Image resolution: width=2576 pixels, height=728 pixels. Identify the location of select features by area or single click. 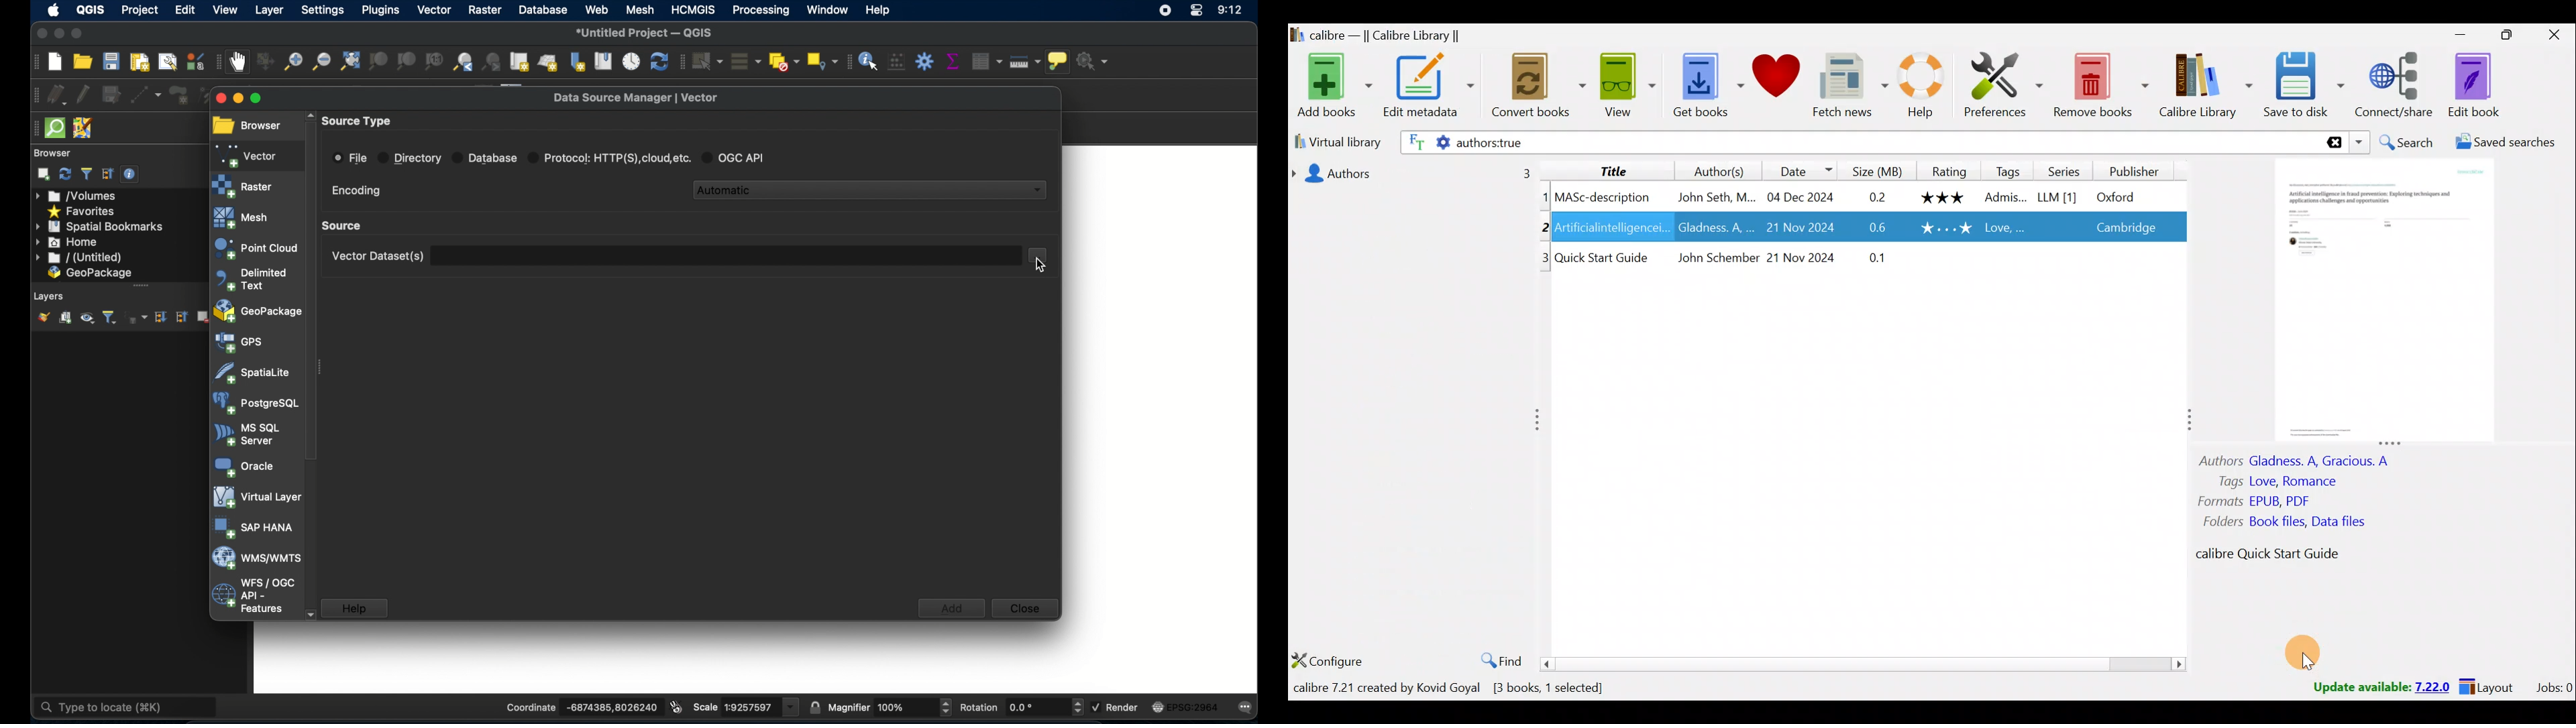
(708, 60).